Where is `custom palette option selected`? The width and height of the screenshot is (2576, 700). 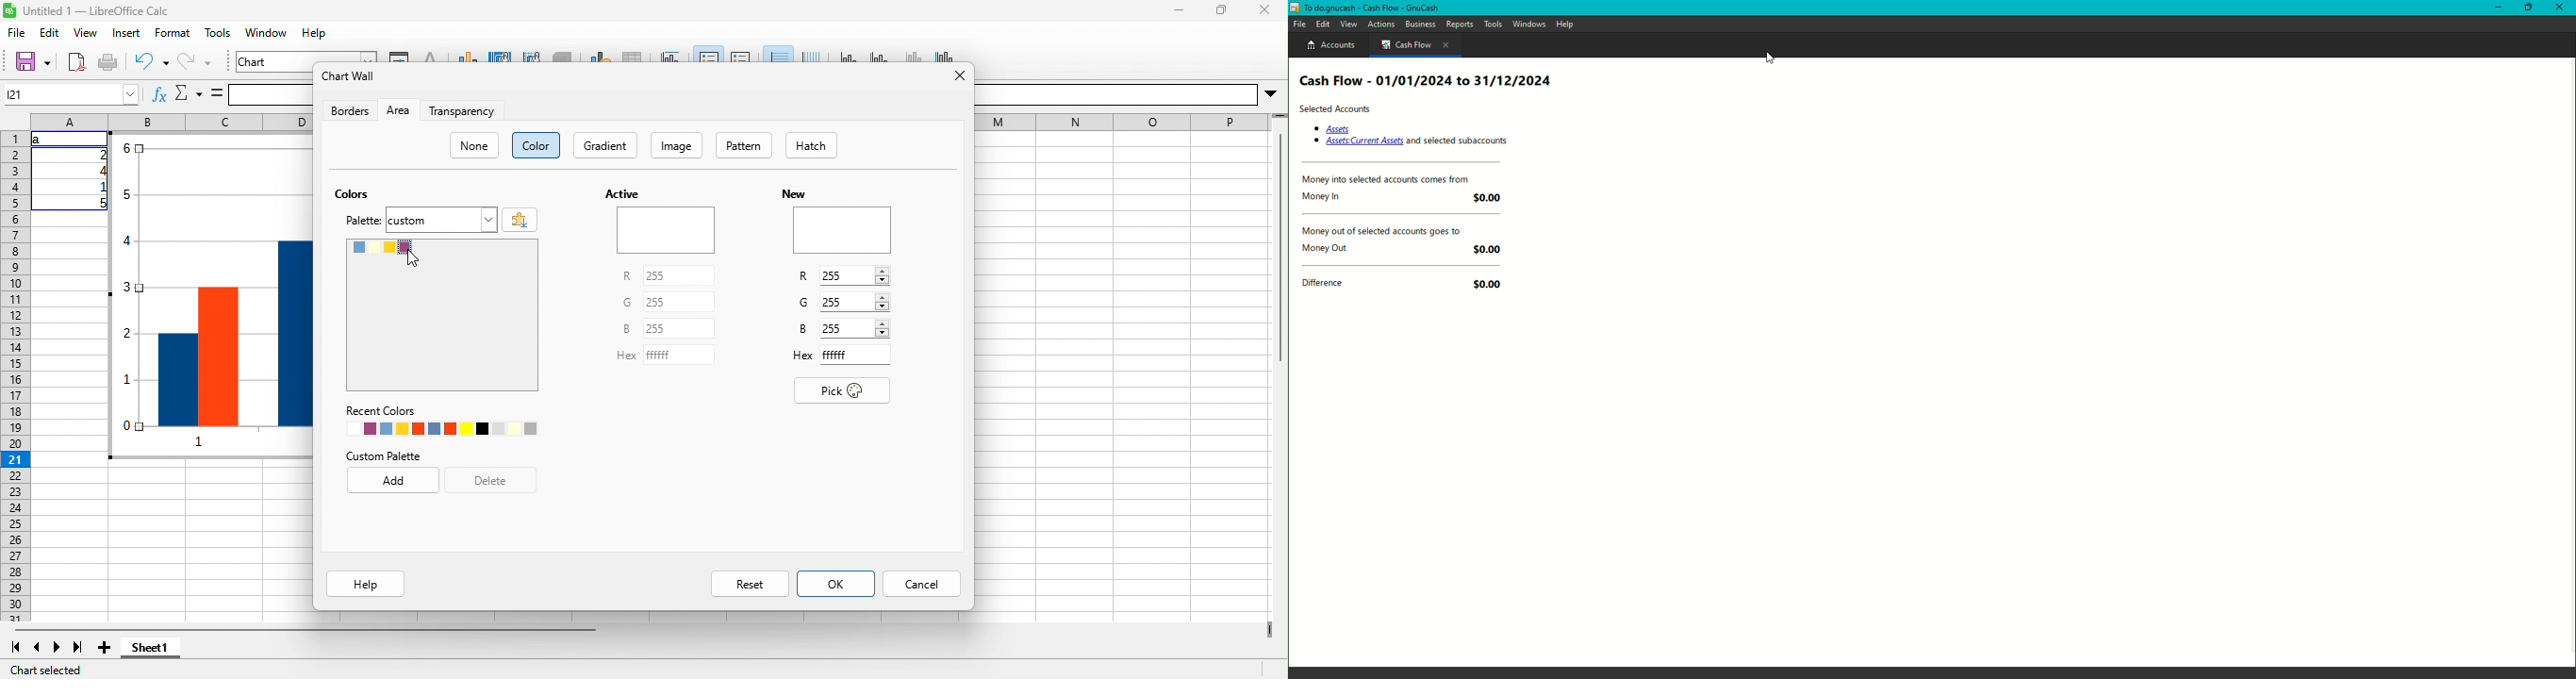
custom palette option selected is located at coordinates (441, 220).